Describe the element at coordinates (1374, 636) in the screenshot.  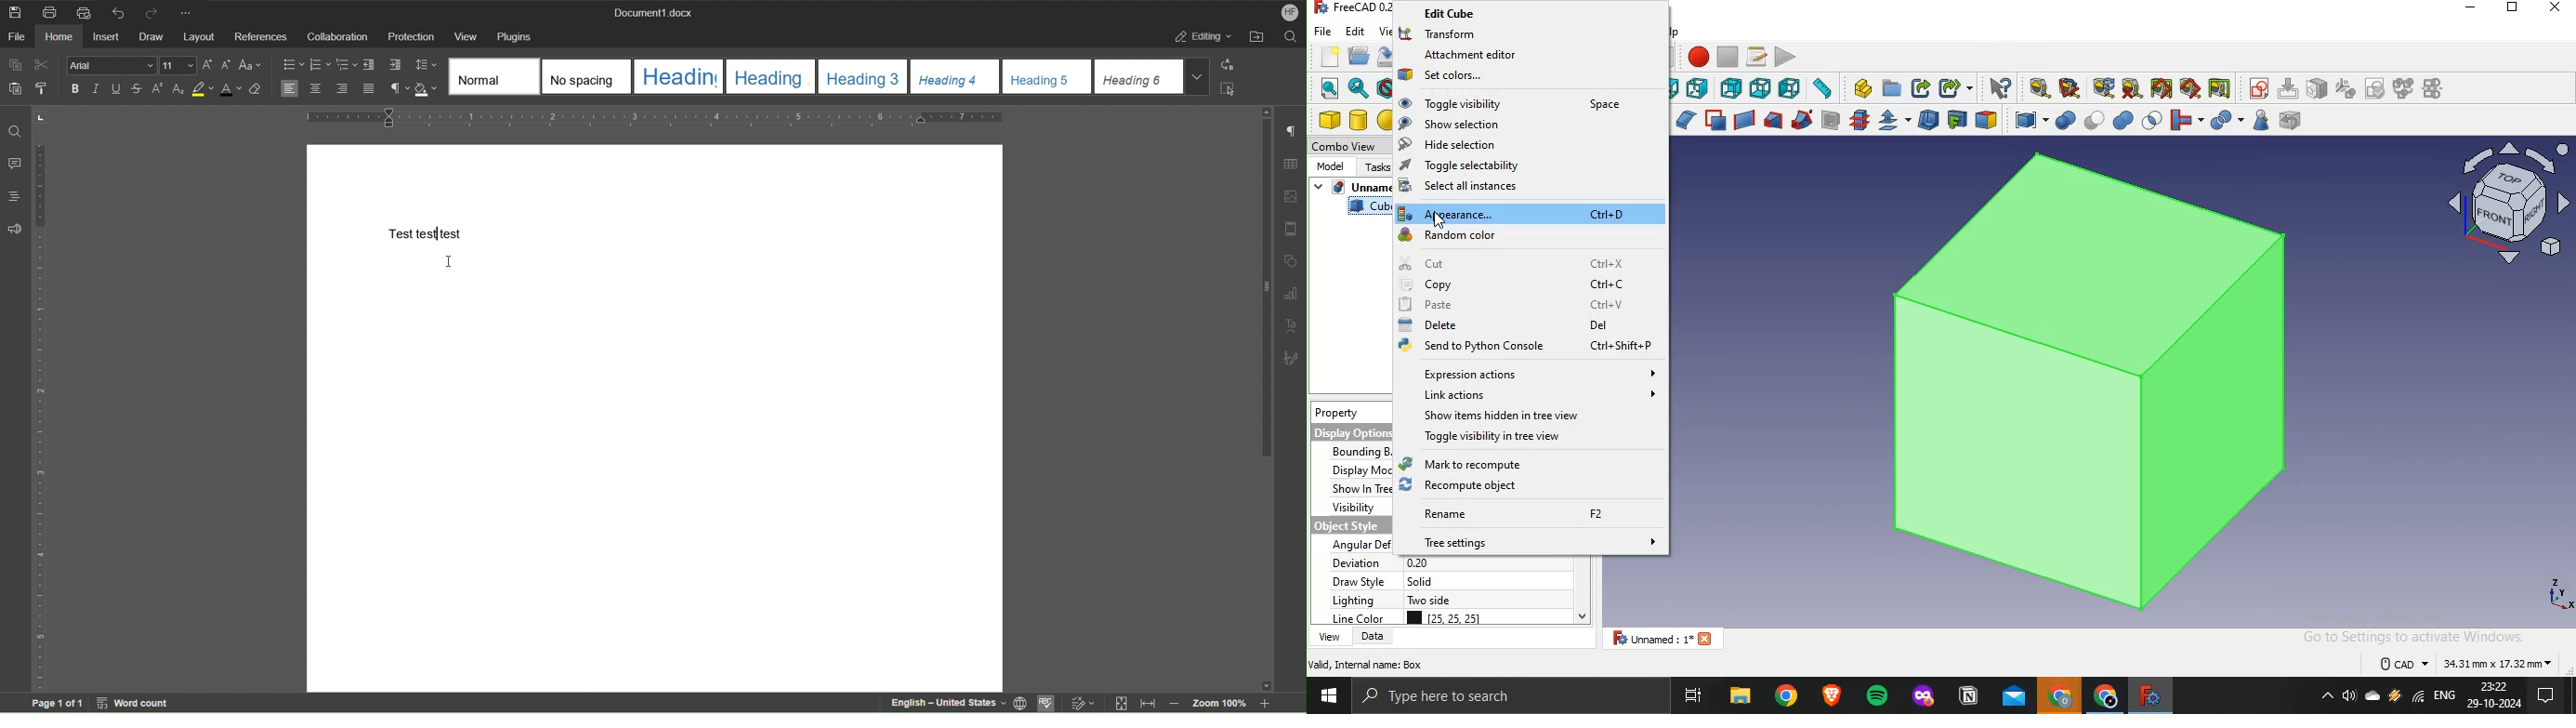
I see `data` at that location.